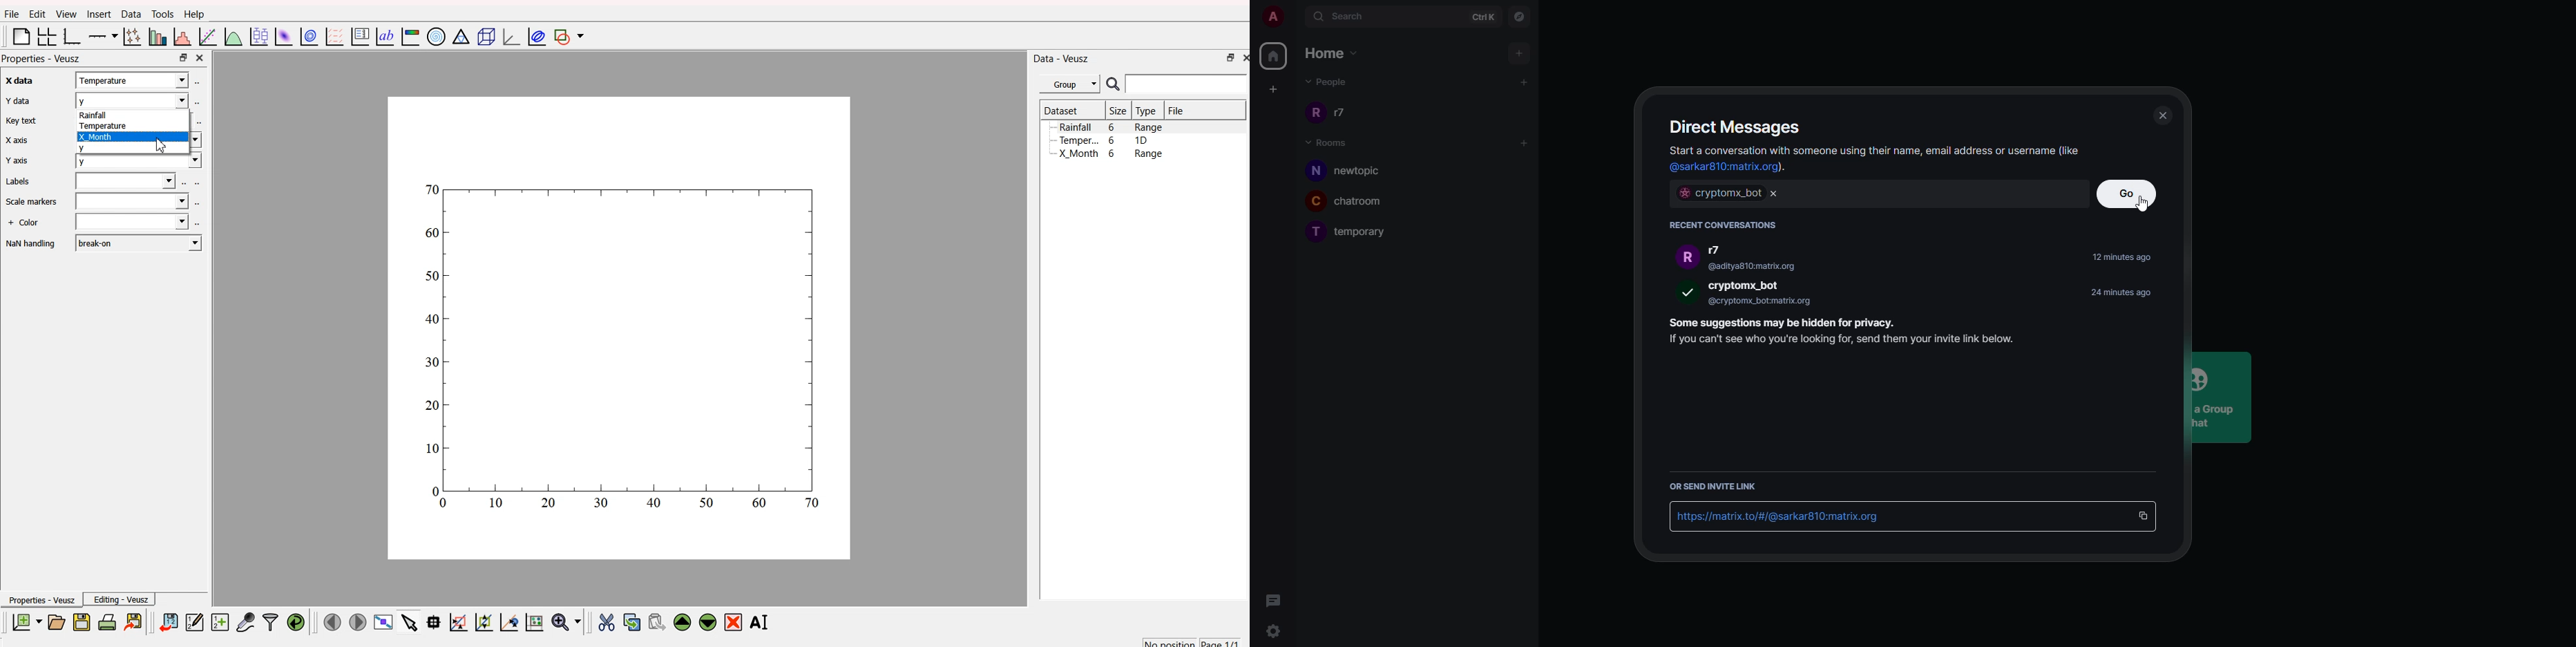  Describe the element at coordinates (1227, 59) in the screenshot. I see `maximize` at that location.